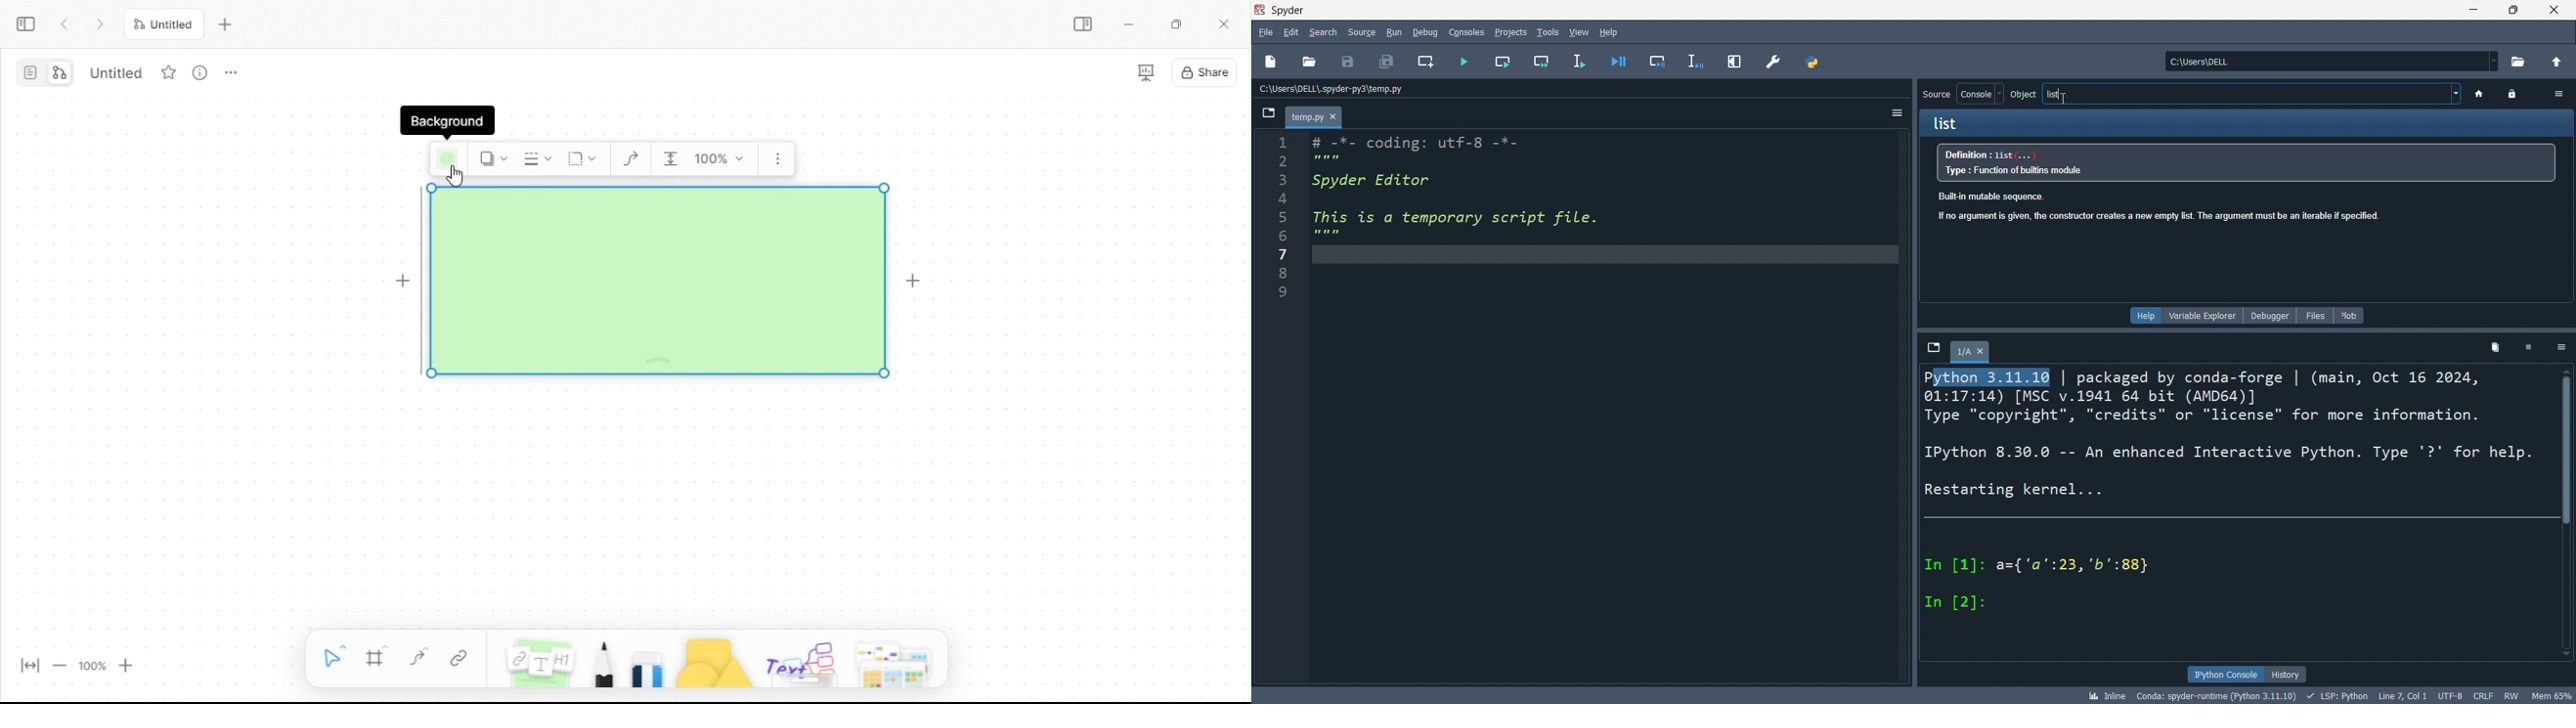 The height and width of the screenshot is (728, 2576). Describe the element at coordinates (331, 660) in the screenshot. I see `selection tool` at that location.